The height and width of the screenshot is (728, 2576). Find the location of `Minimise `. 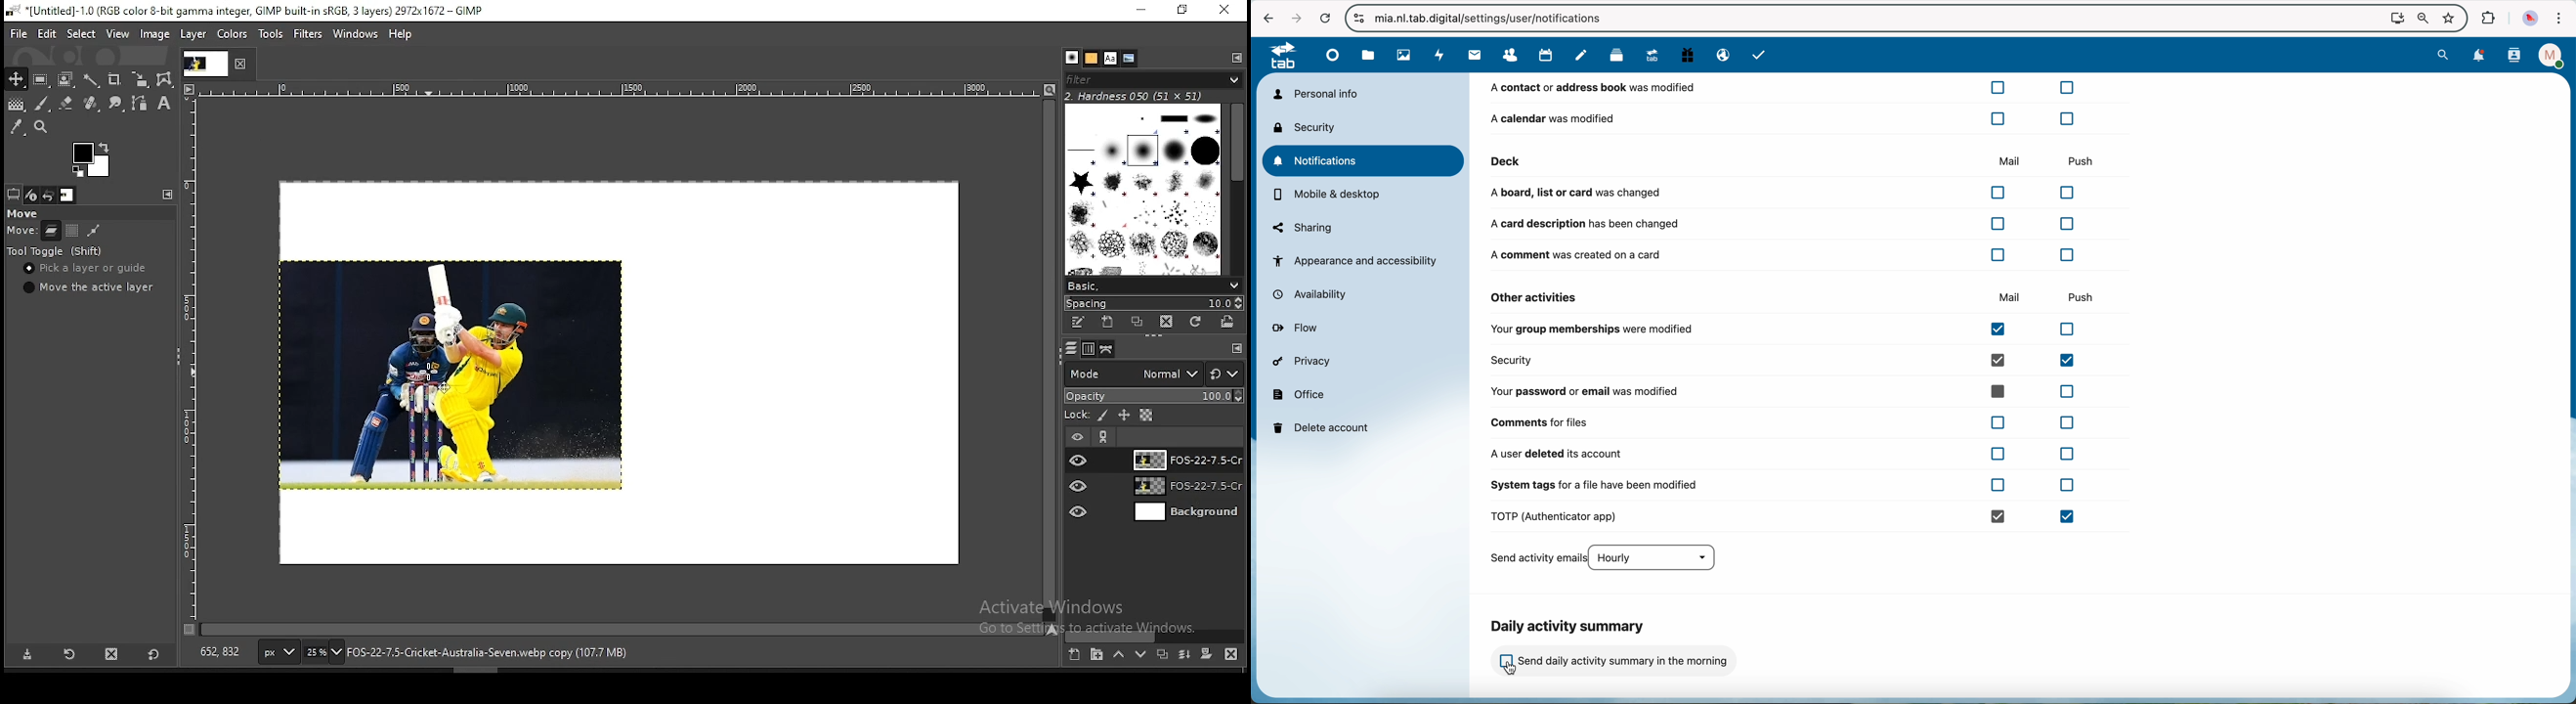

Minimise  is located at coordinates (1140, 10).